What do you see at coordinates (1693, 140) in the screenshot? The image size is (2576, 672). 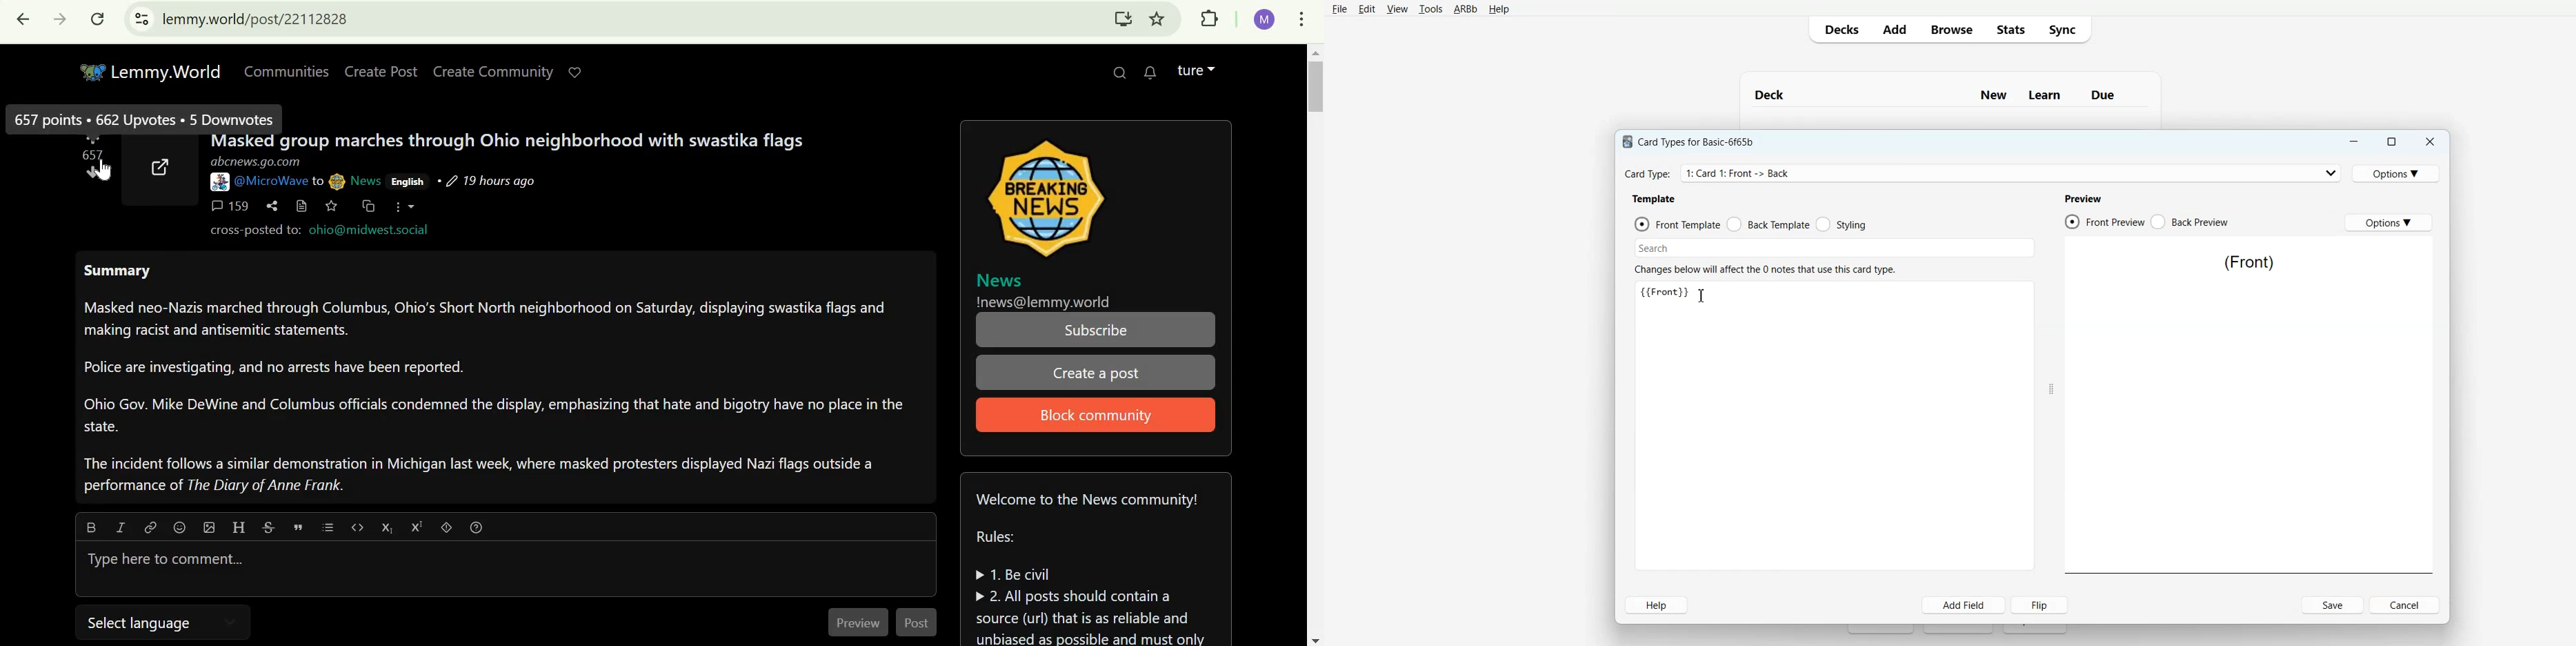 I see `Text 1` at bounding box center [1693, 140].